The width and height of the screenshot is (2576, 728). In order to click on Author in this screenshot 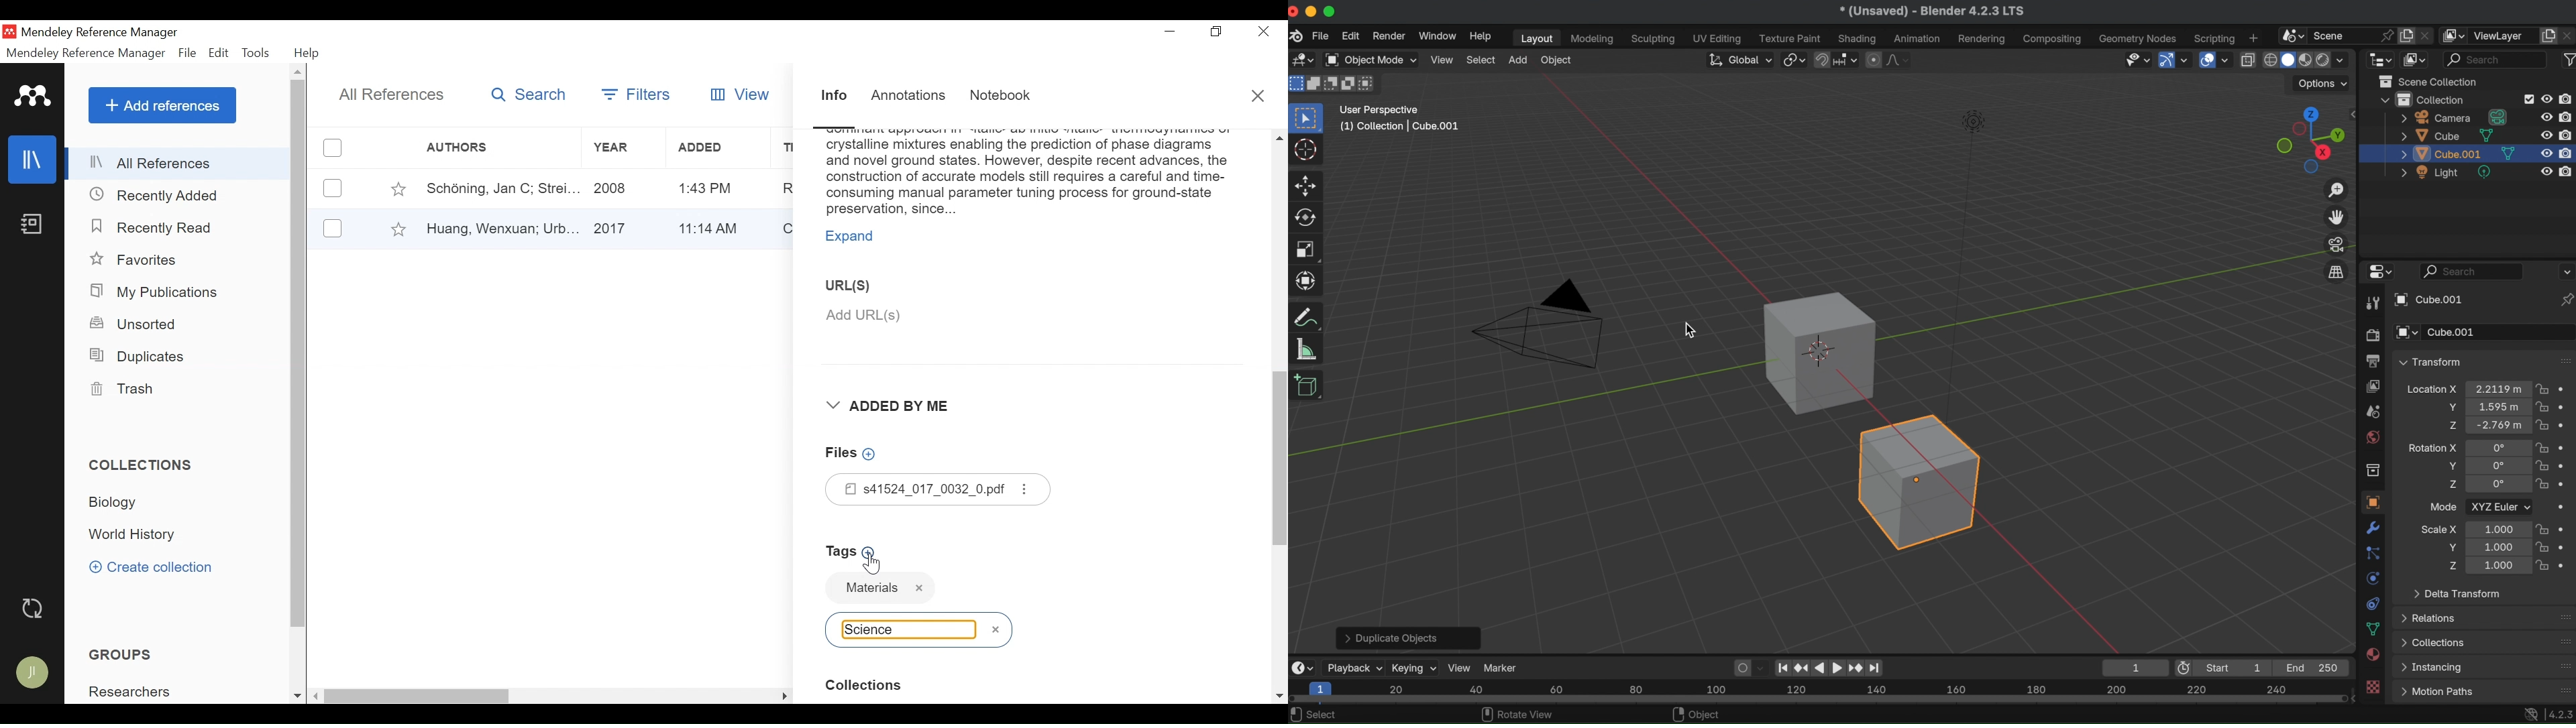, I will do `click(500, 227)`.